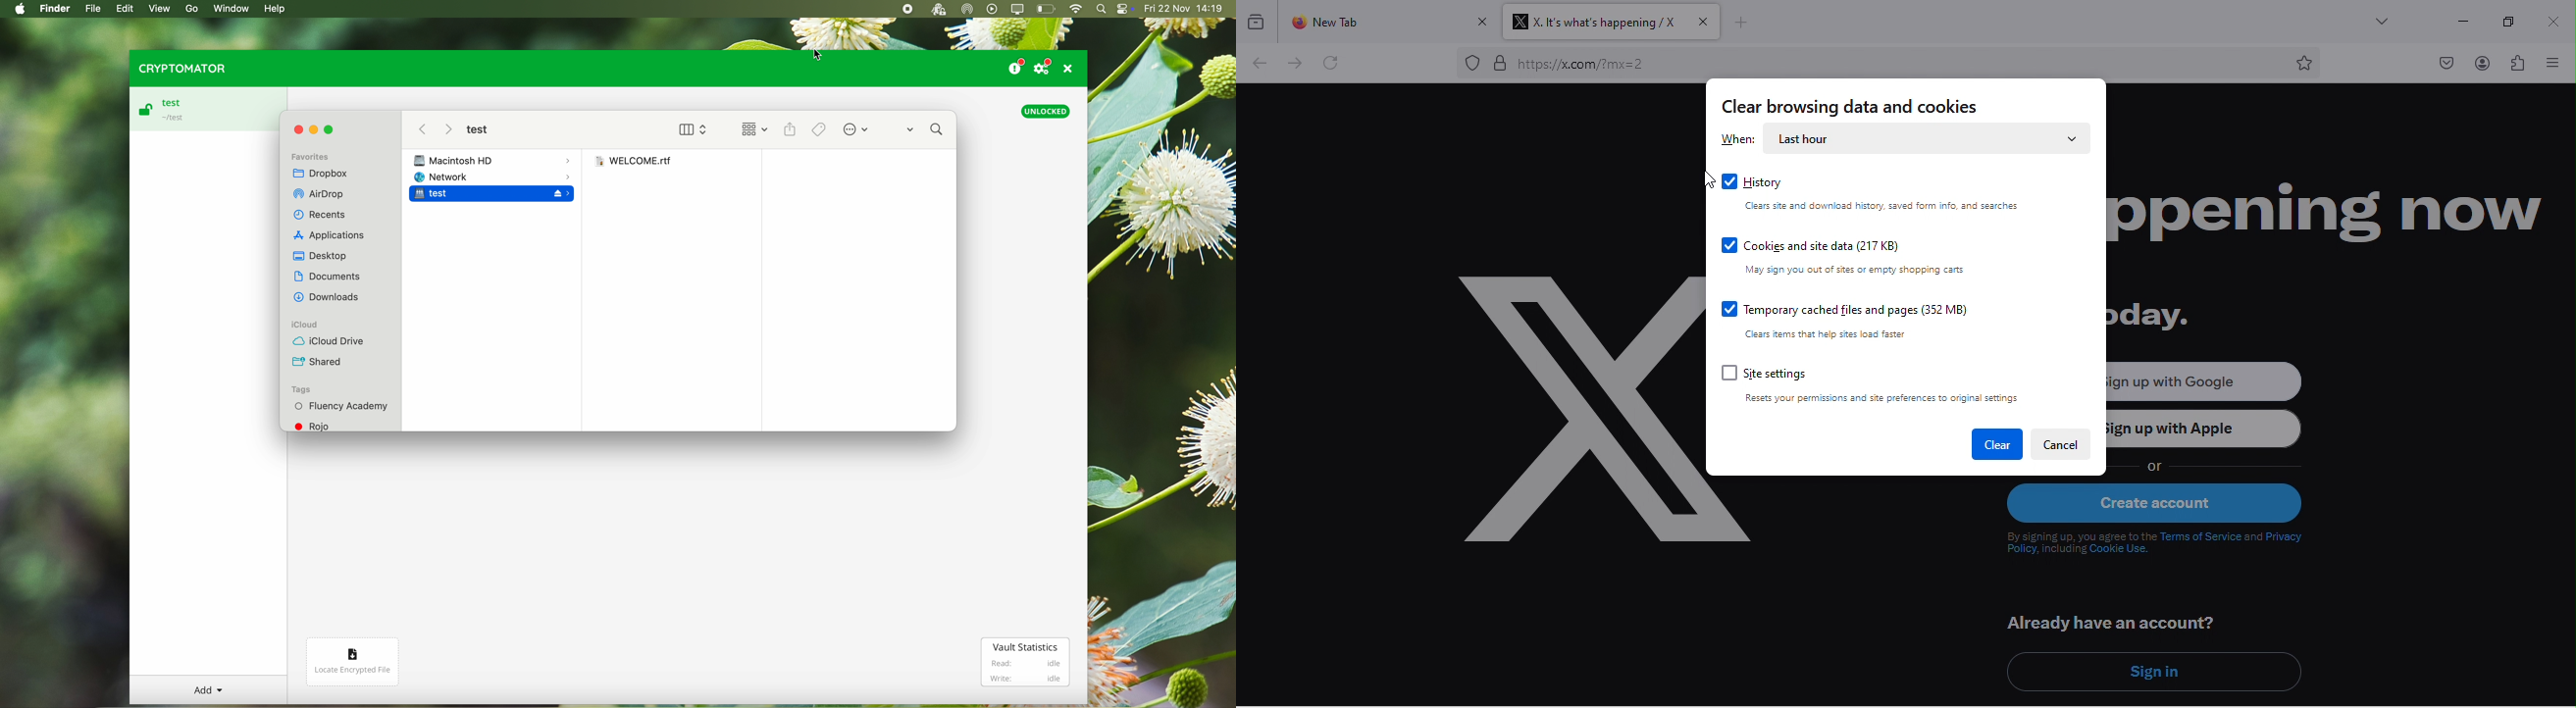 The height and width of the screenshot is (728, 2576). Describe the element at coordinates (332, 324) in the screenshot. I see `icloud` at that location.